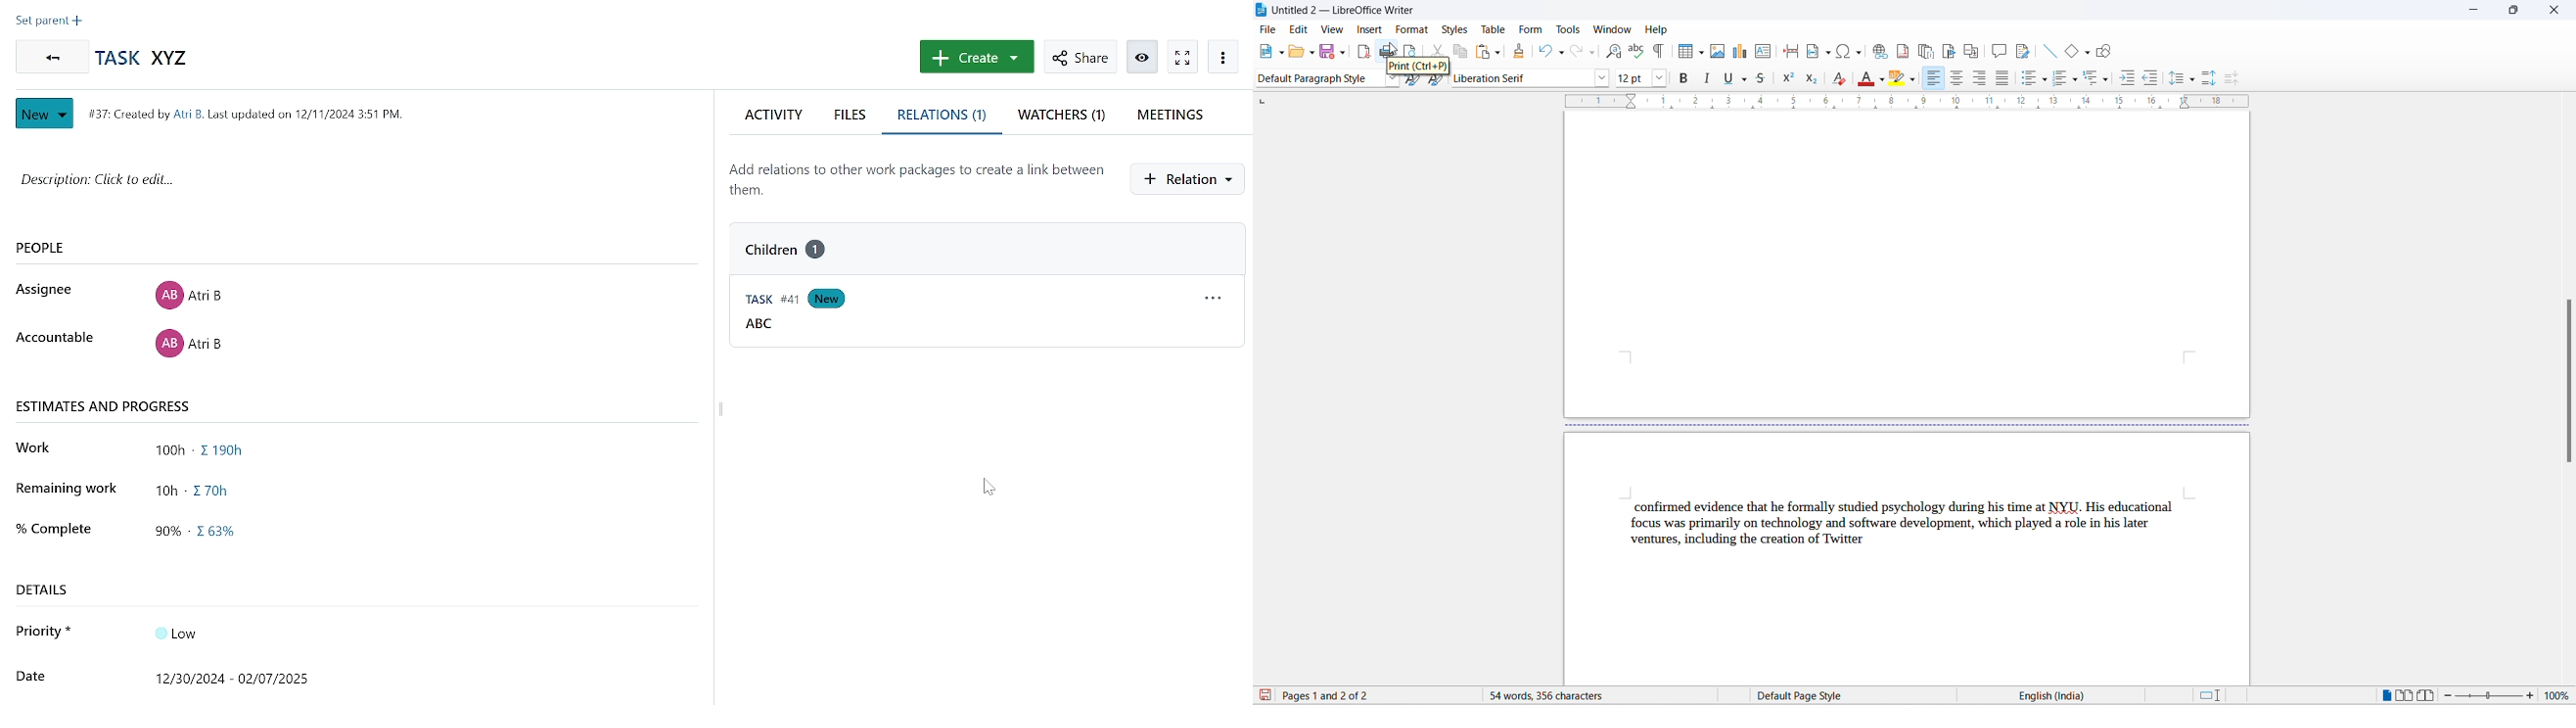 The image size is (2576, 728). I want to click on export as pdf, so click(1364, 53).